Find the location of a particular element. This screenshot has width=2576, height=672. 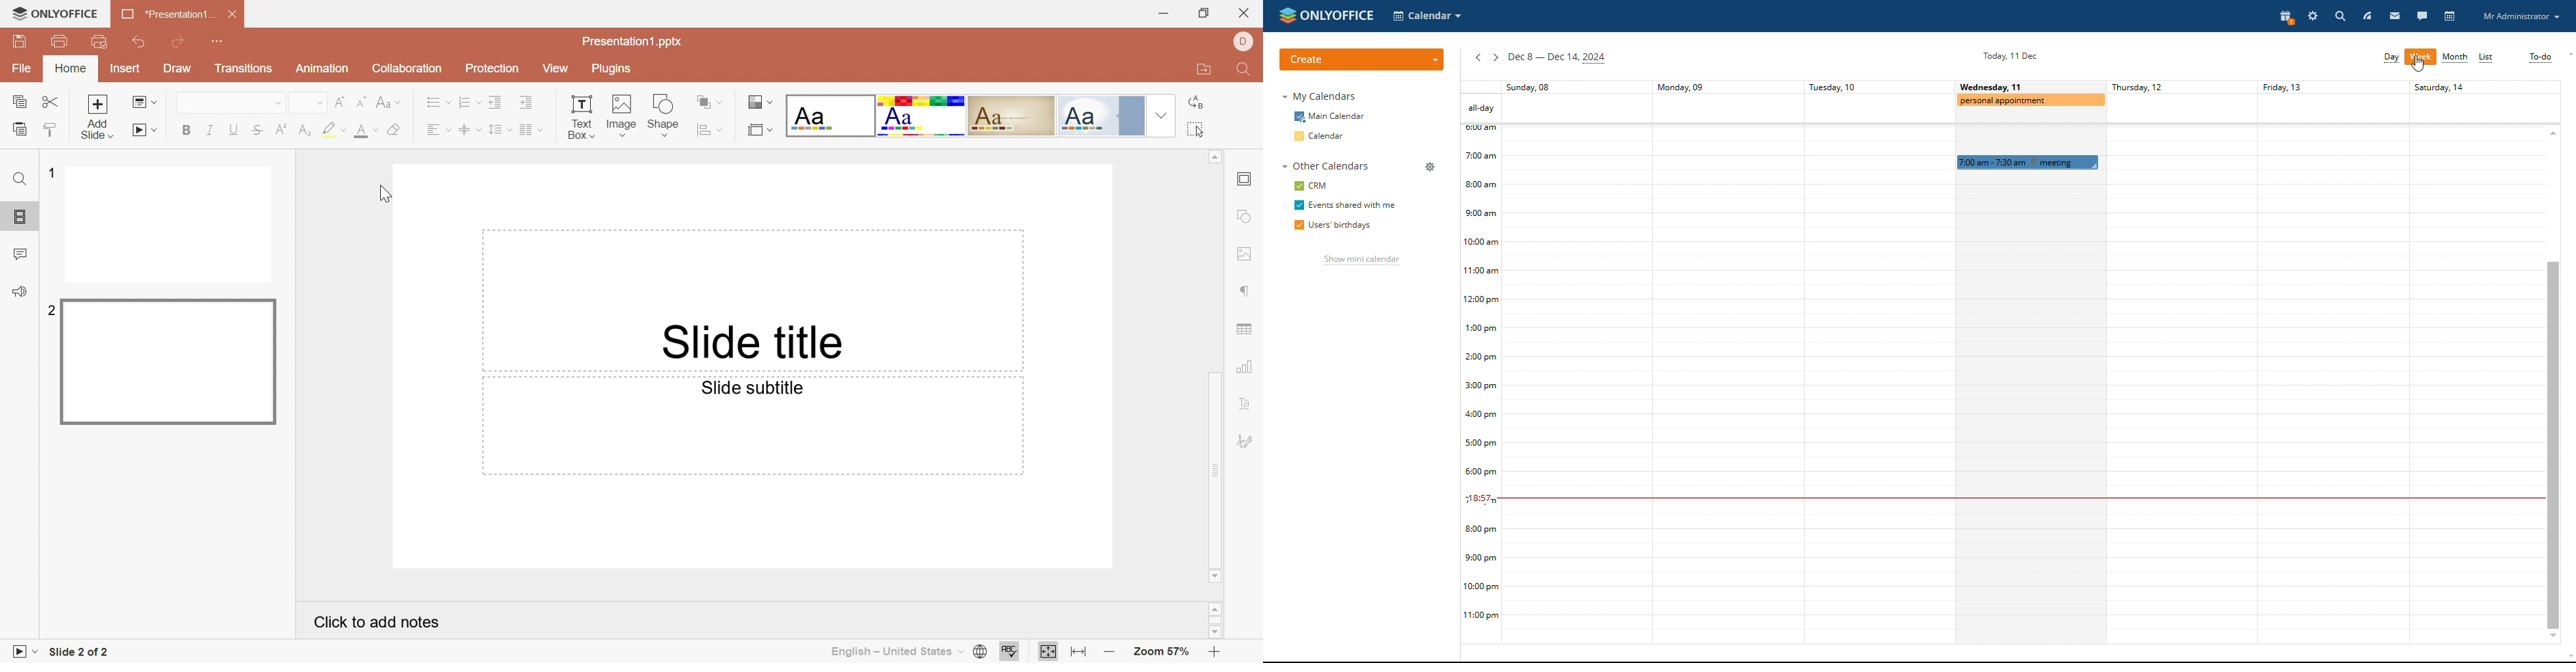

scrollbar is located at coordinates (2551, 444).